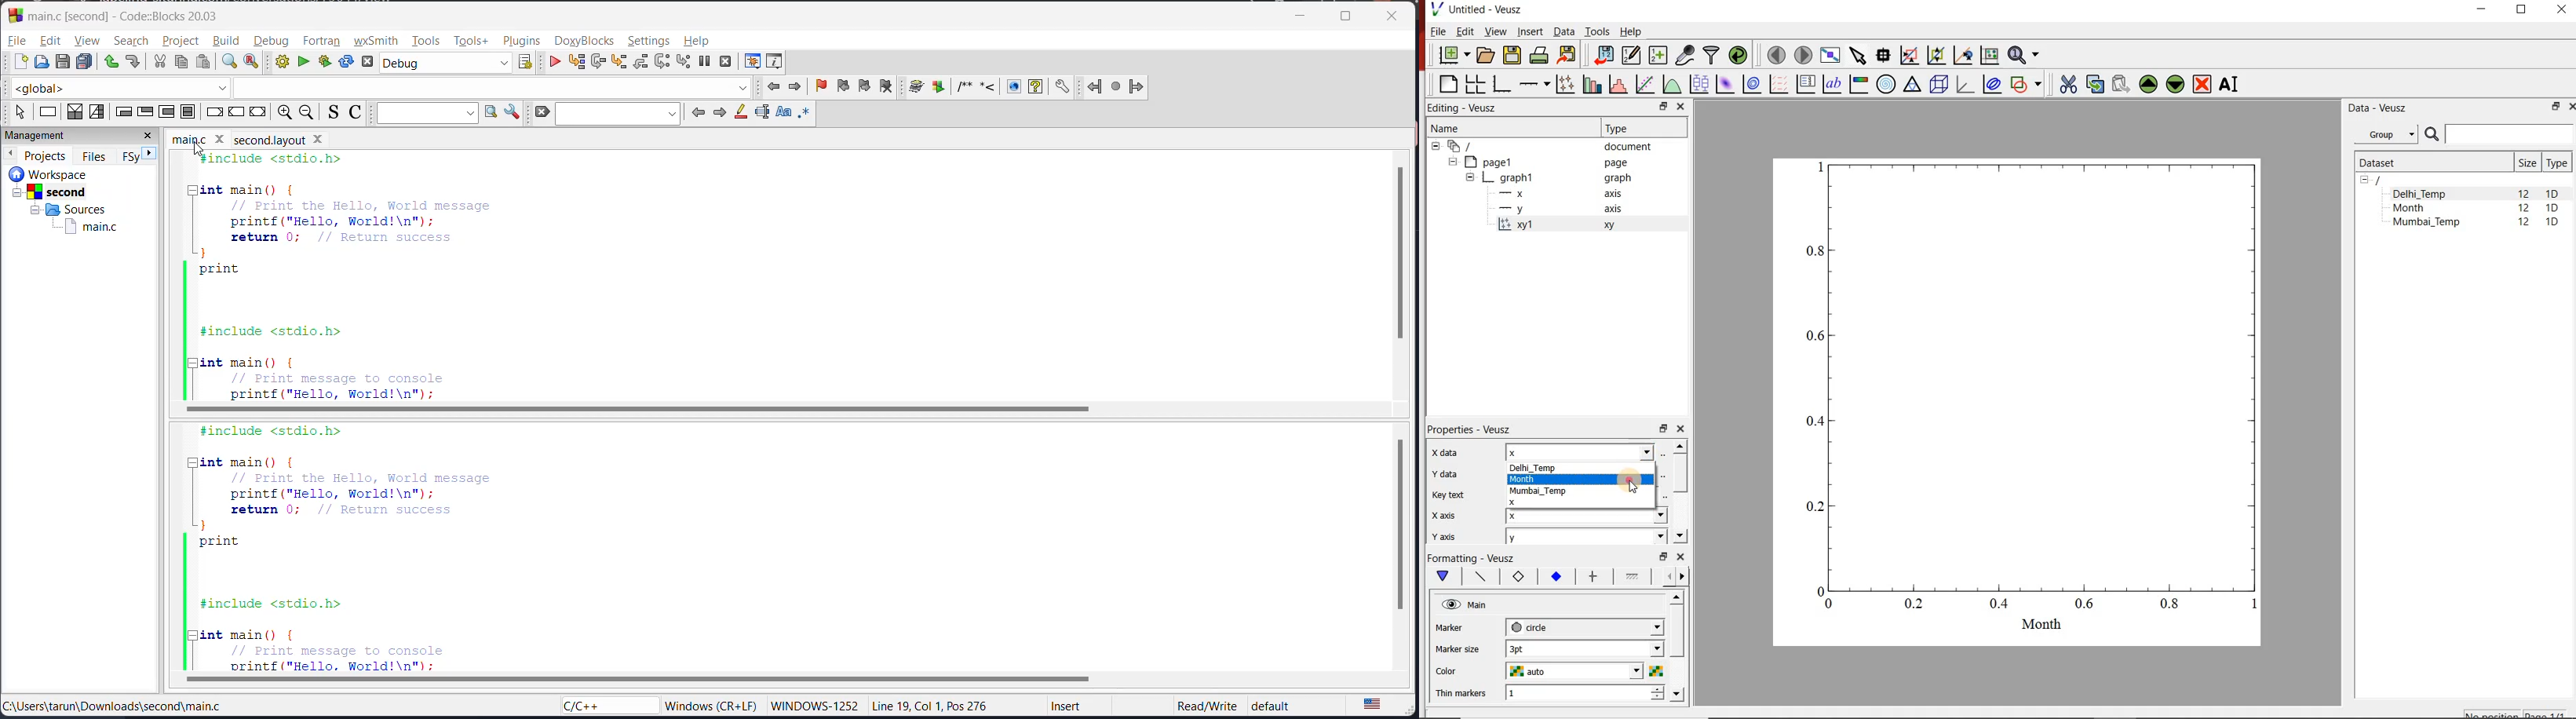 The width and height of the screenshot is (2576, 728). Describe the element at coordinates (520, 63) in the screenshot. I see `show select target dialog` at that location.